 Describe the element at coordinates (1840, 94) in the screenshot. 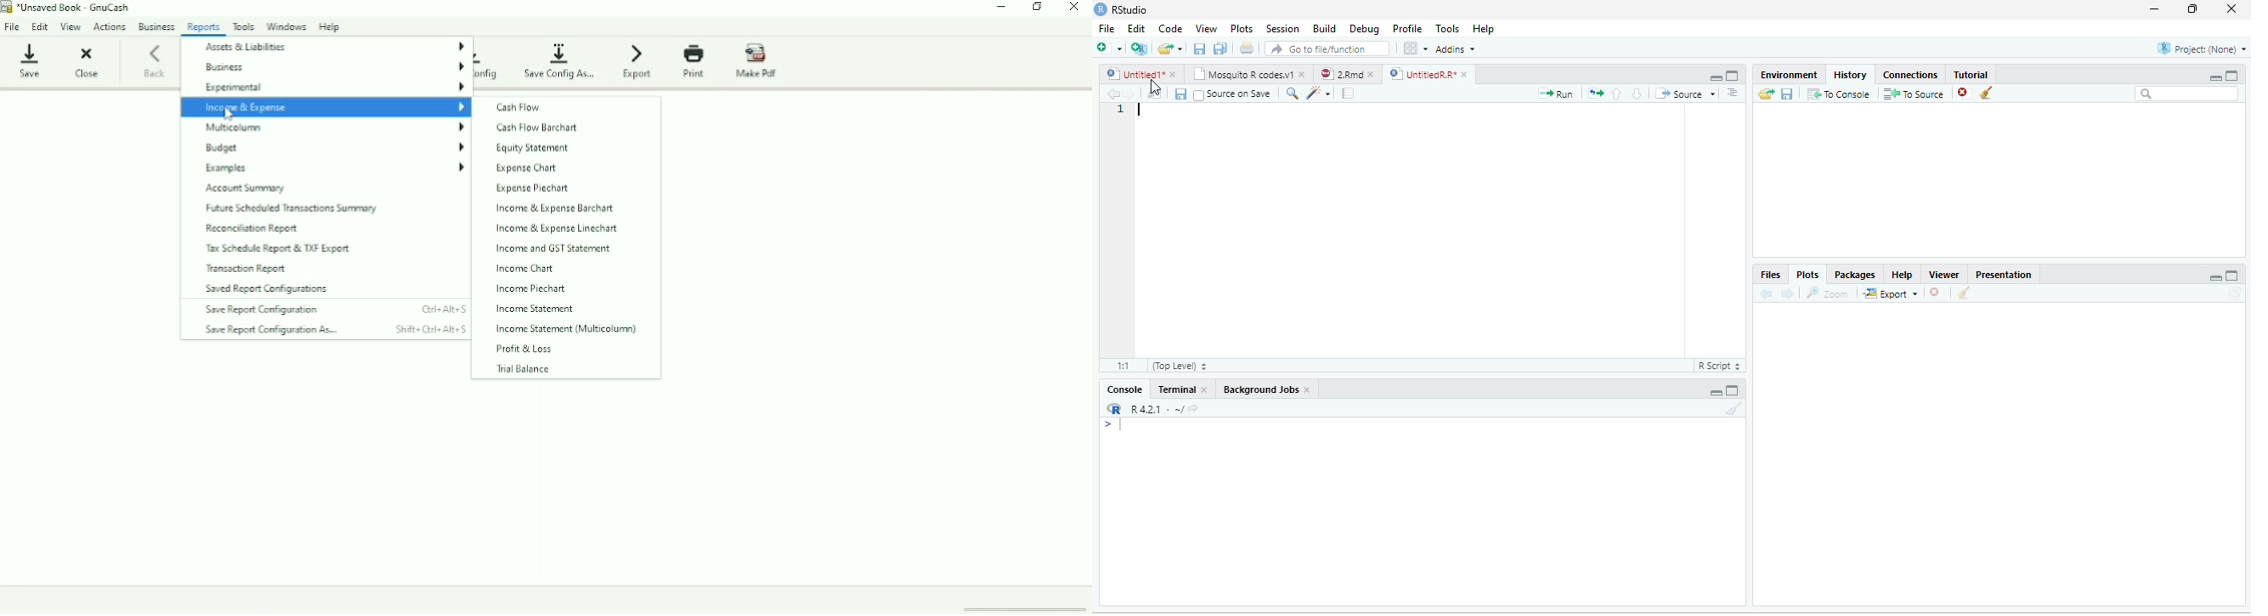

I see `To Console` at that location.